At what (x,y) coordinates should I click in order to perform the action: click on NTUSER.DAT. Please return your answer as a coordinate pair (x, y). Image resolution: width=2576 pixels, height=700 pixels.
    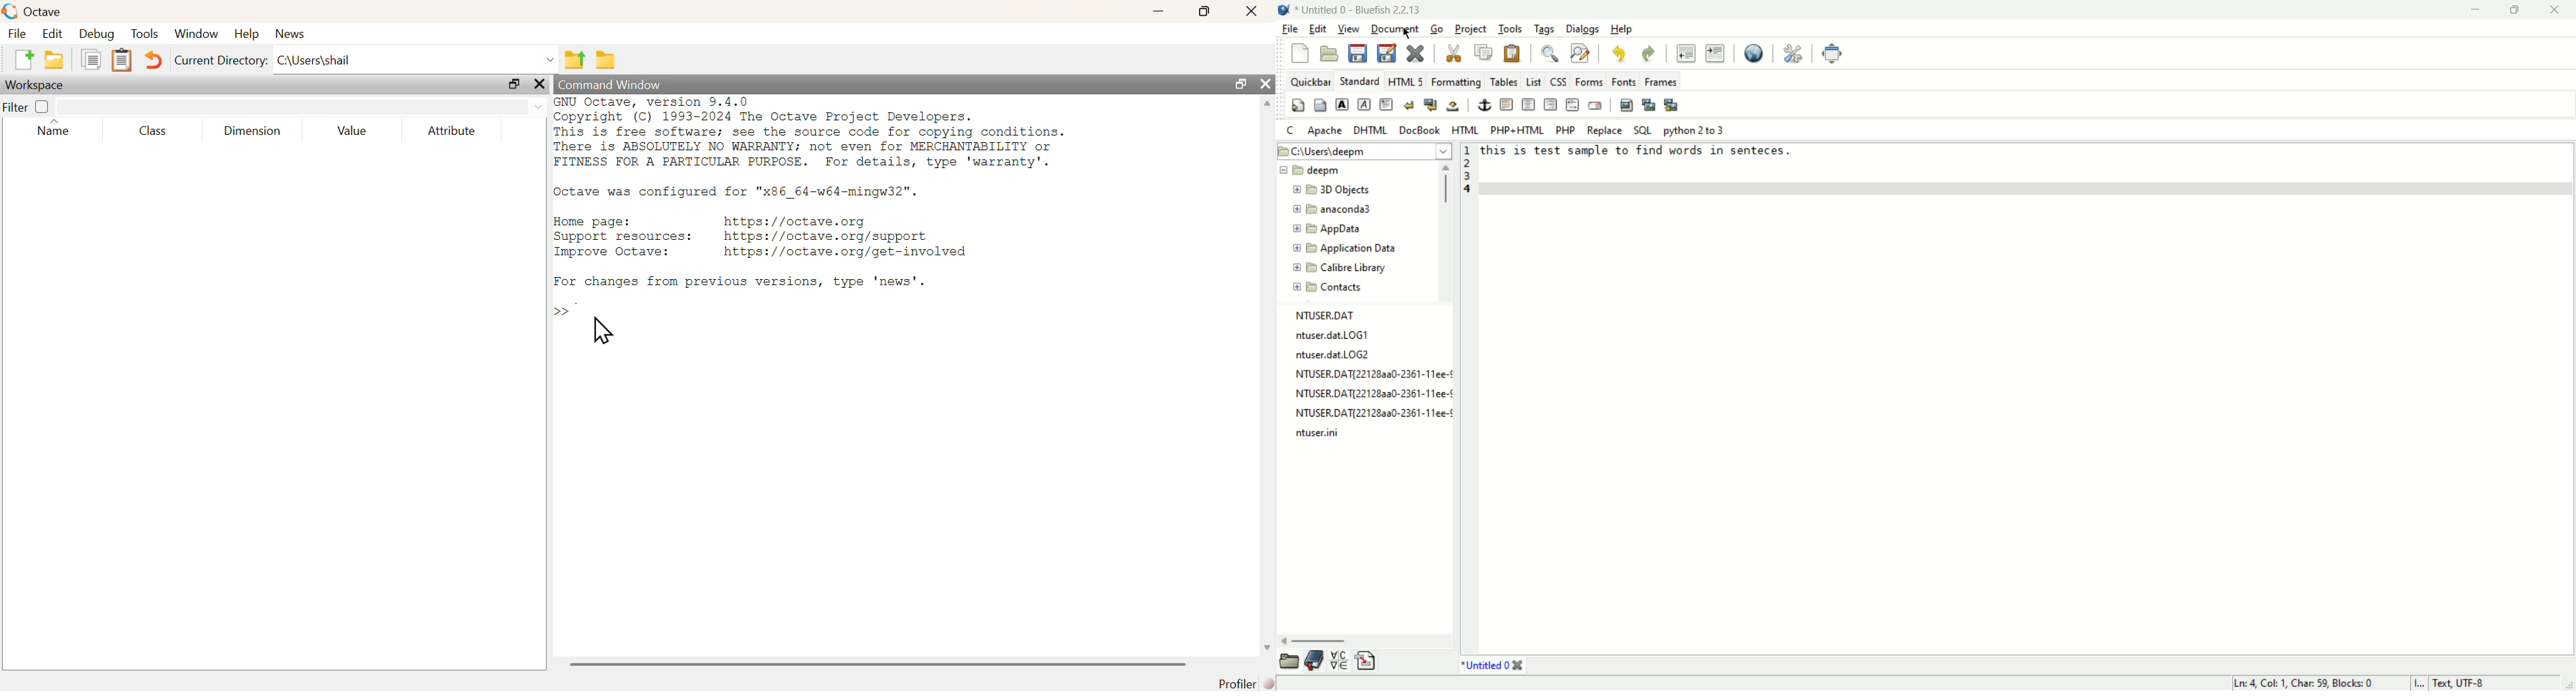
    Looking at the image, I should click on (1340, 315).